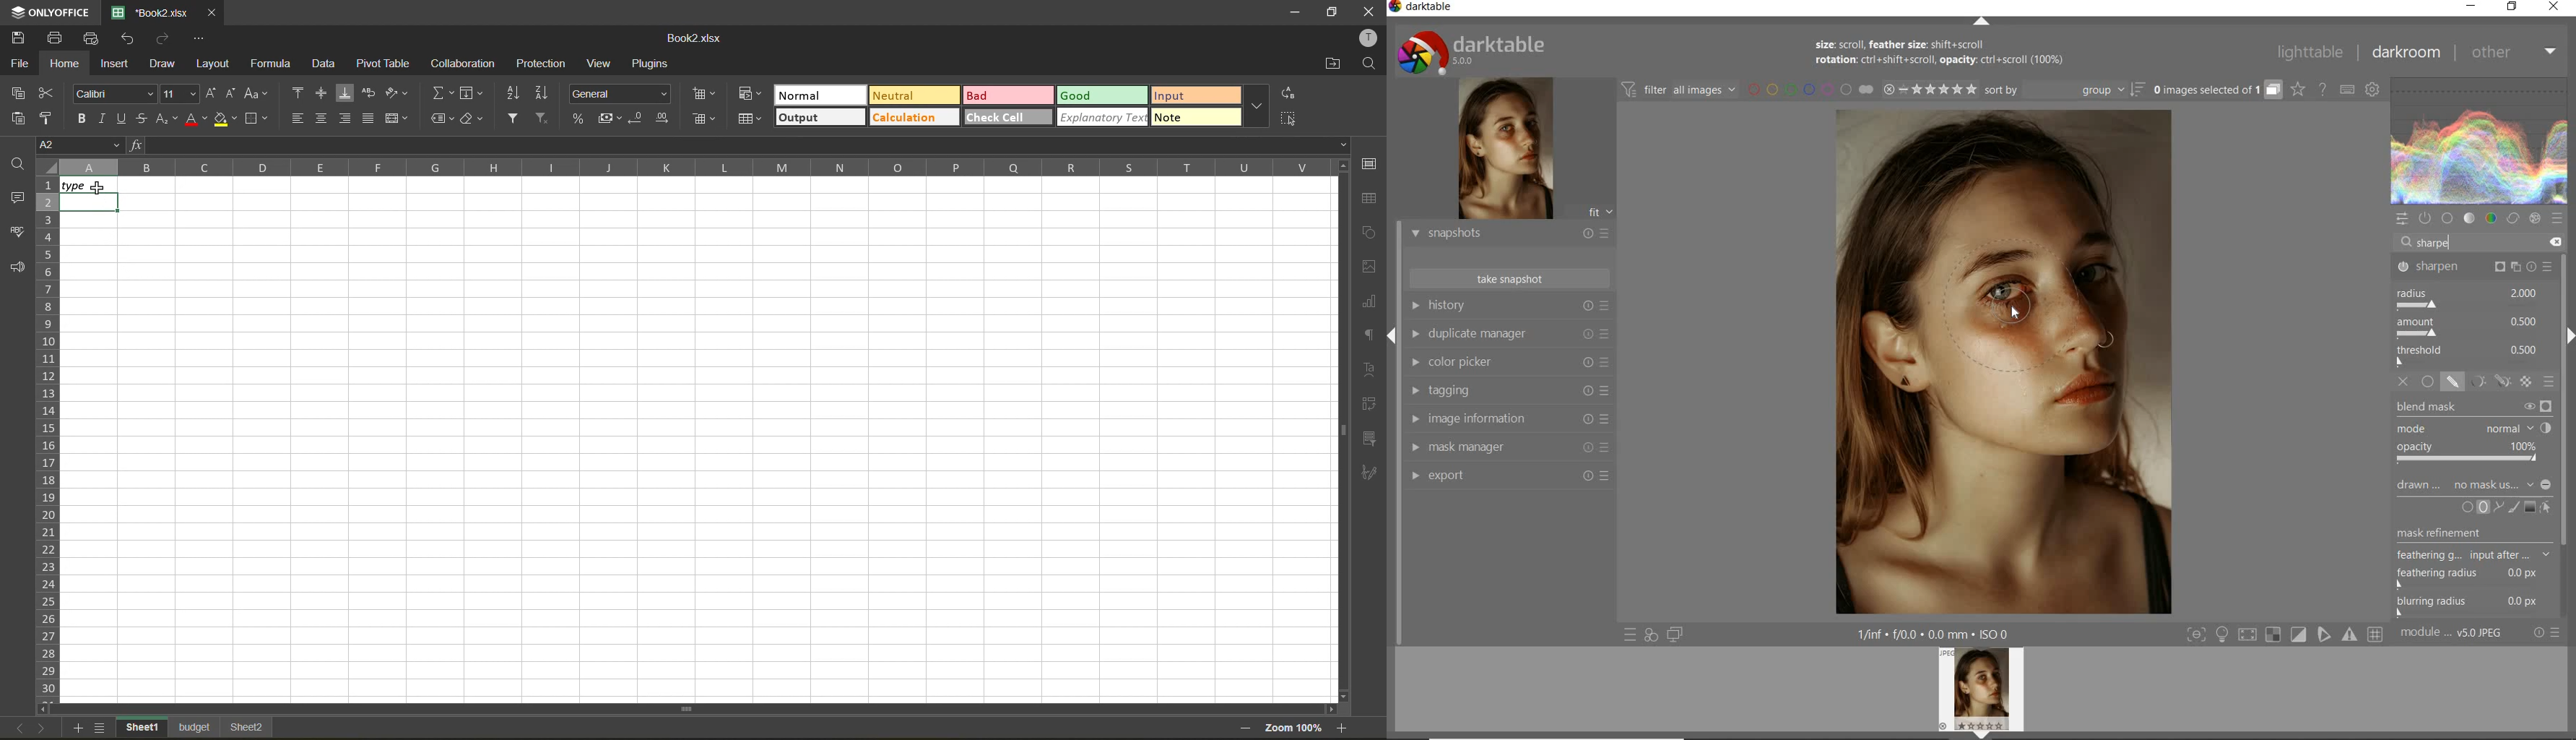 The width and height of the screenshot is (2576, 756). I want to click on quick access panel, so click(2403, 219).